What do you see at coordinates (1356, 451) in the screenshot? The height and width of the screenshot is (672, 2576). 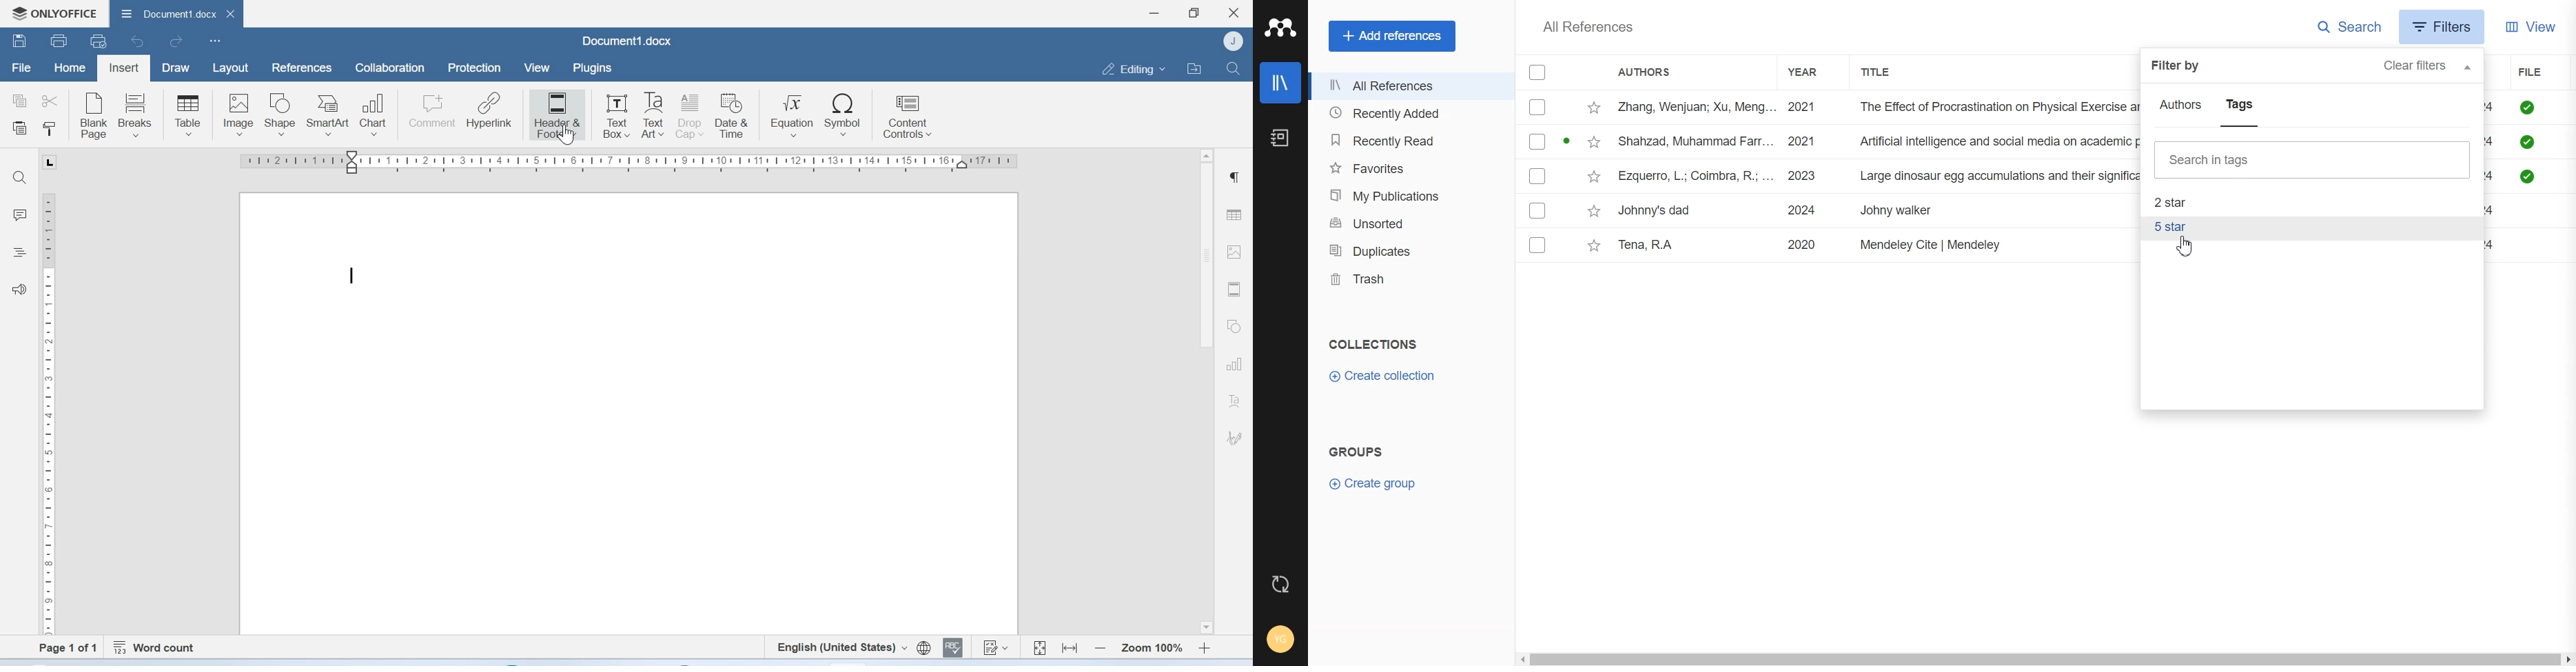 I see `Groups` at bounding box center [1356, 451].